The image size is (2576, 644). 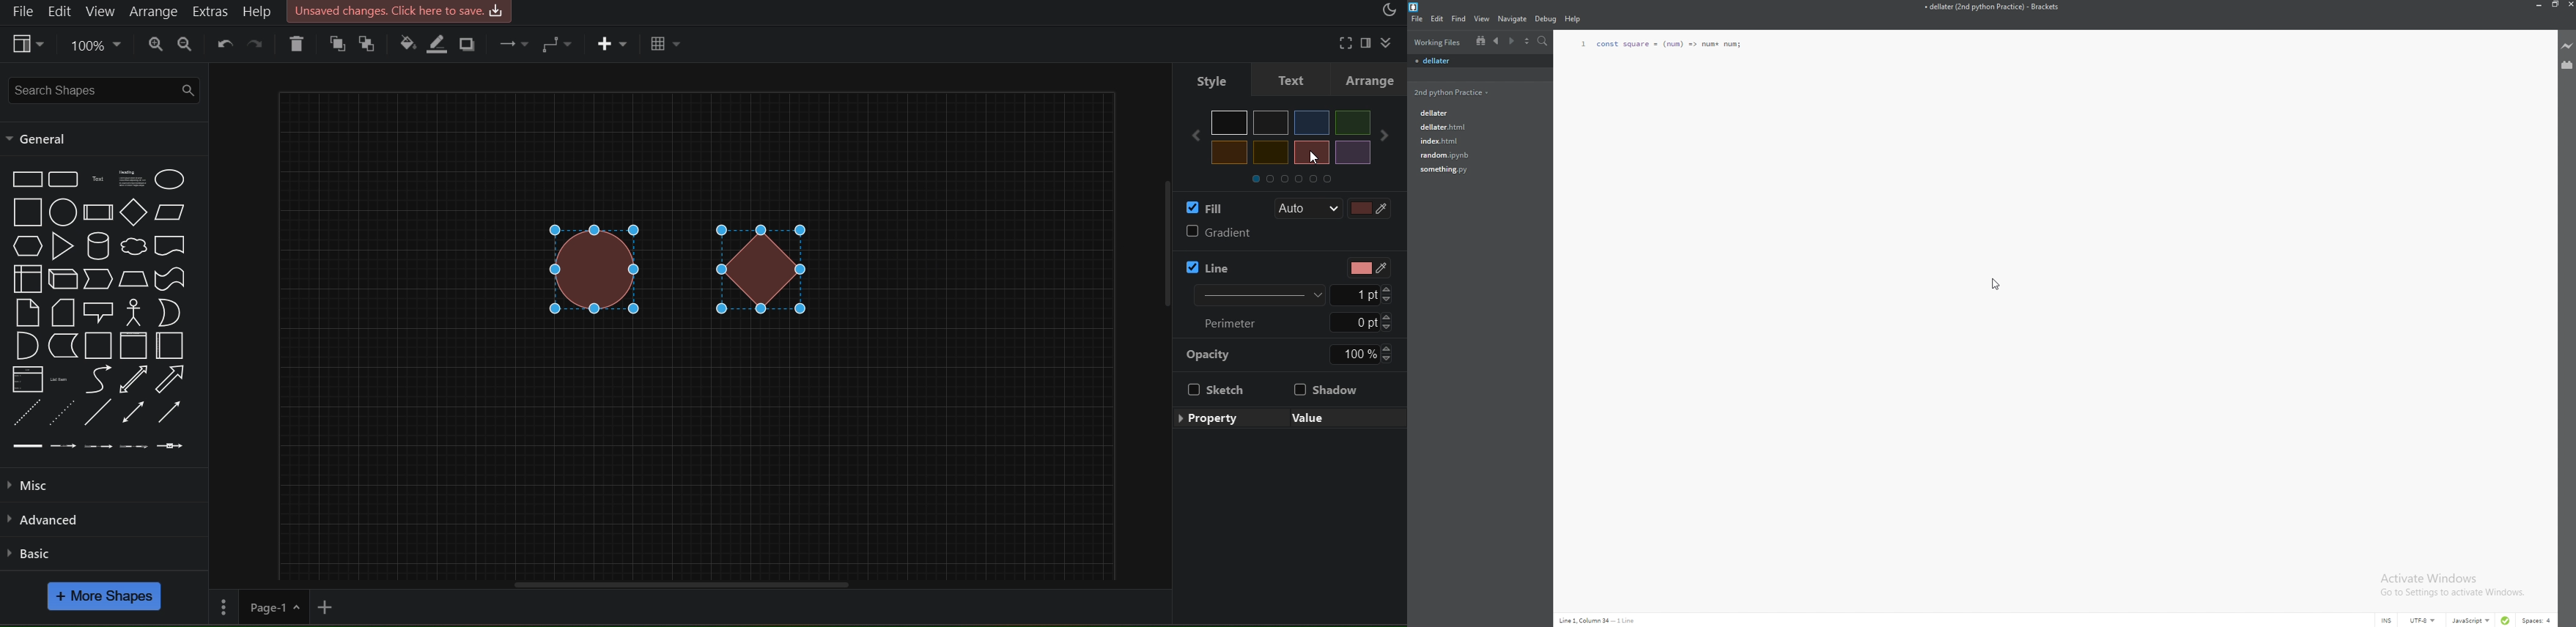 What do you see at coordinates (666, 45) in the screenshot?
I see `table` at bounding box center [666, 45].